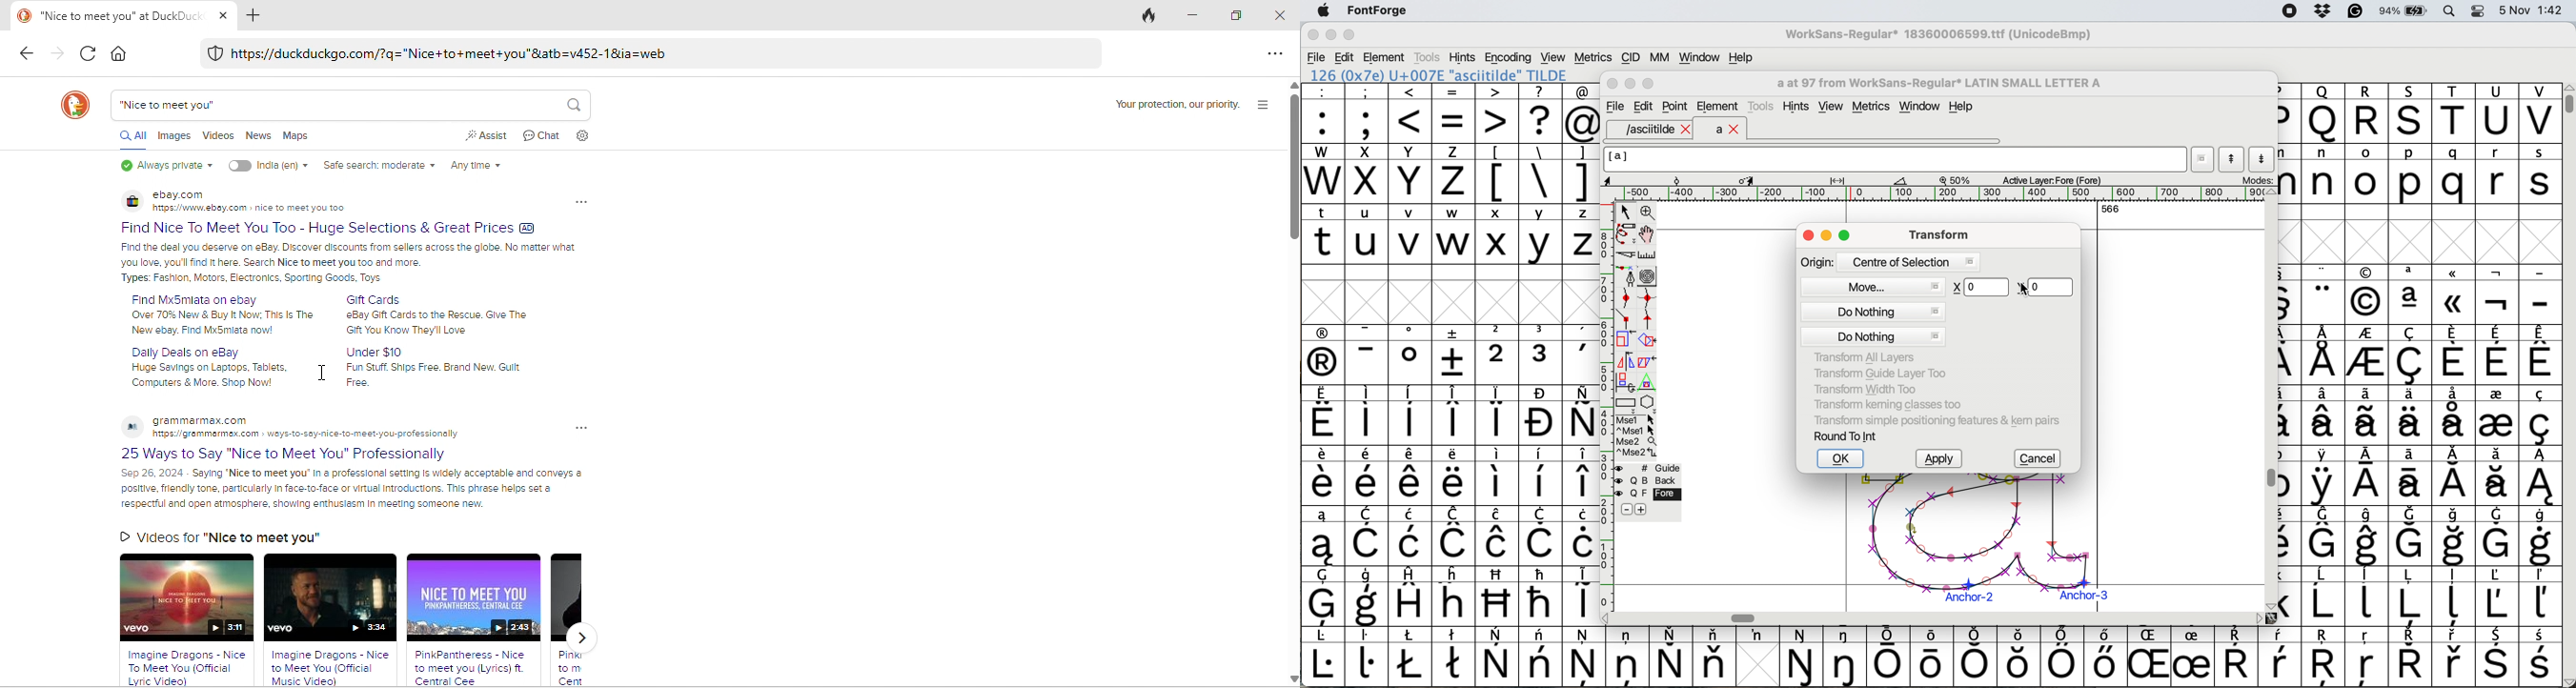 Image resolution: width=2576 pixels, height=700 pixels. I want to click on symbol, so click(2280, 657).